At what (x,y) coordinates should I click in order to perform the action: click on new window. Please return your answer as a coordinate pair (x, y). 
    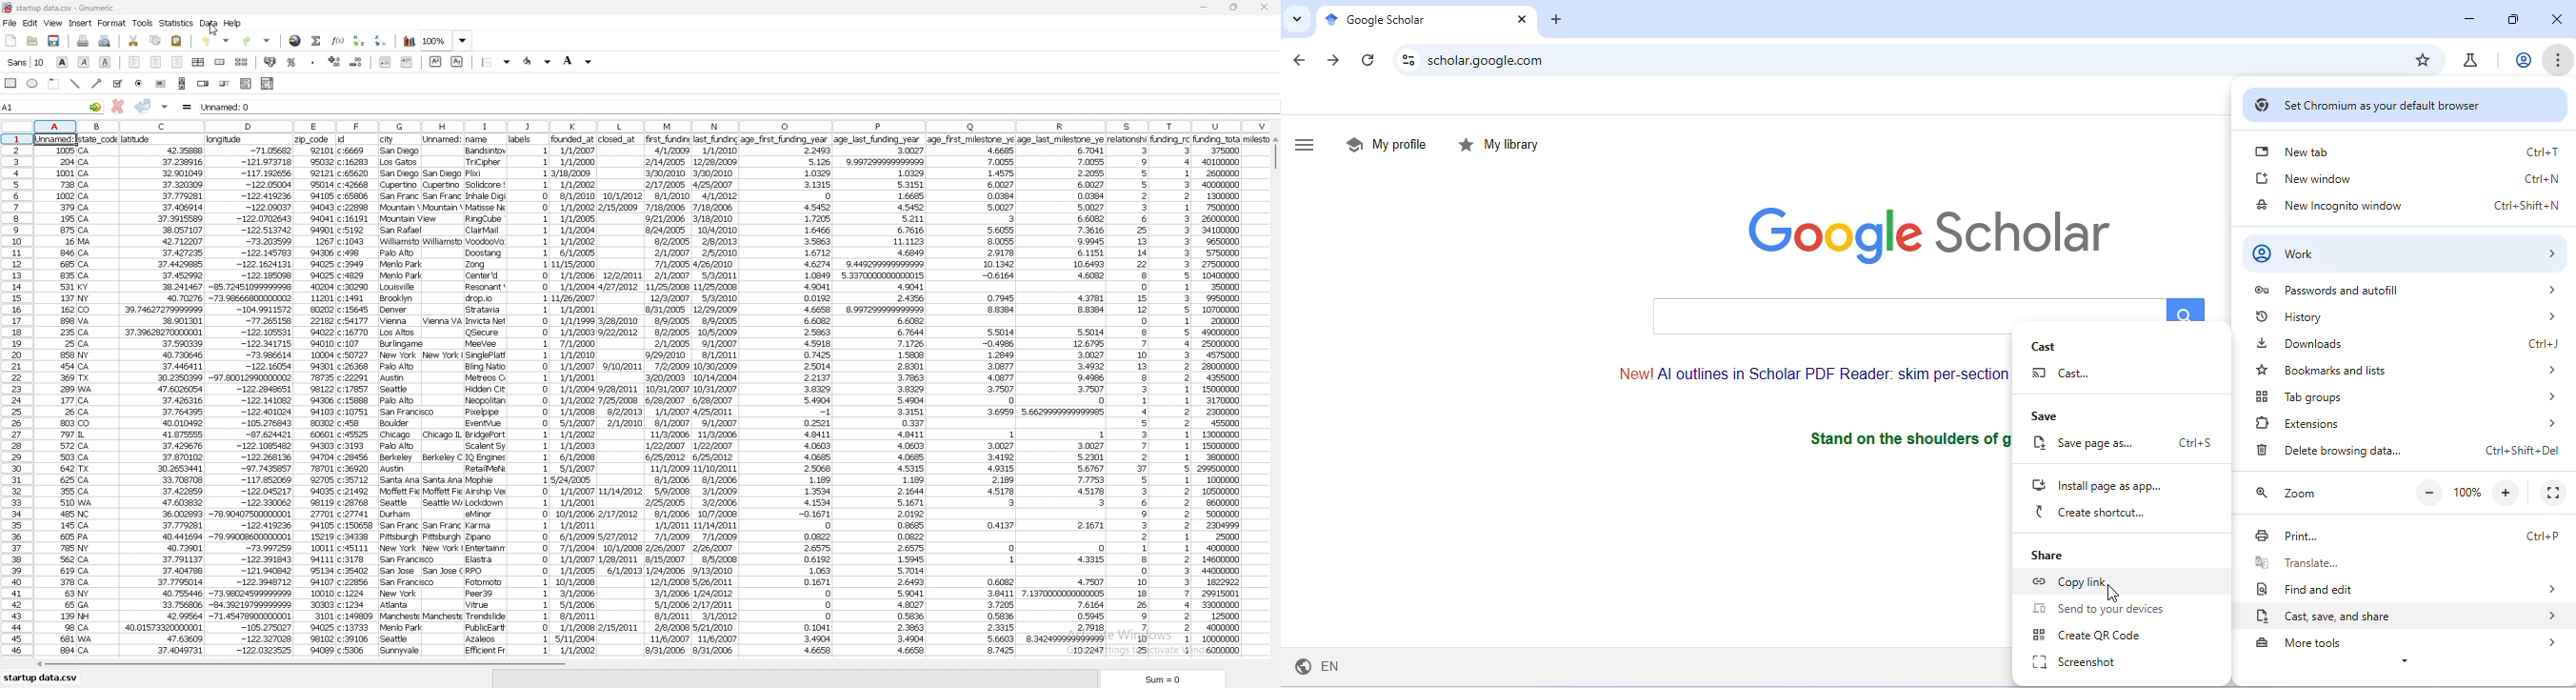
    Looking at the image, I should click on (2406, 180).